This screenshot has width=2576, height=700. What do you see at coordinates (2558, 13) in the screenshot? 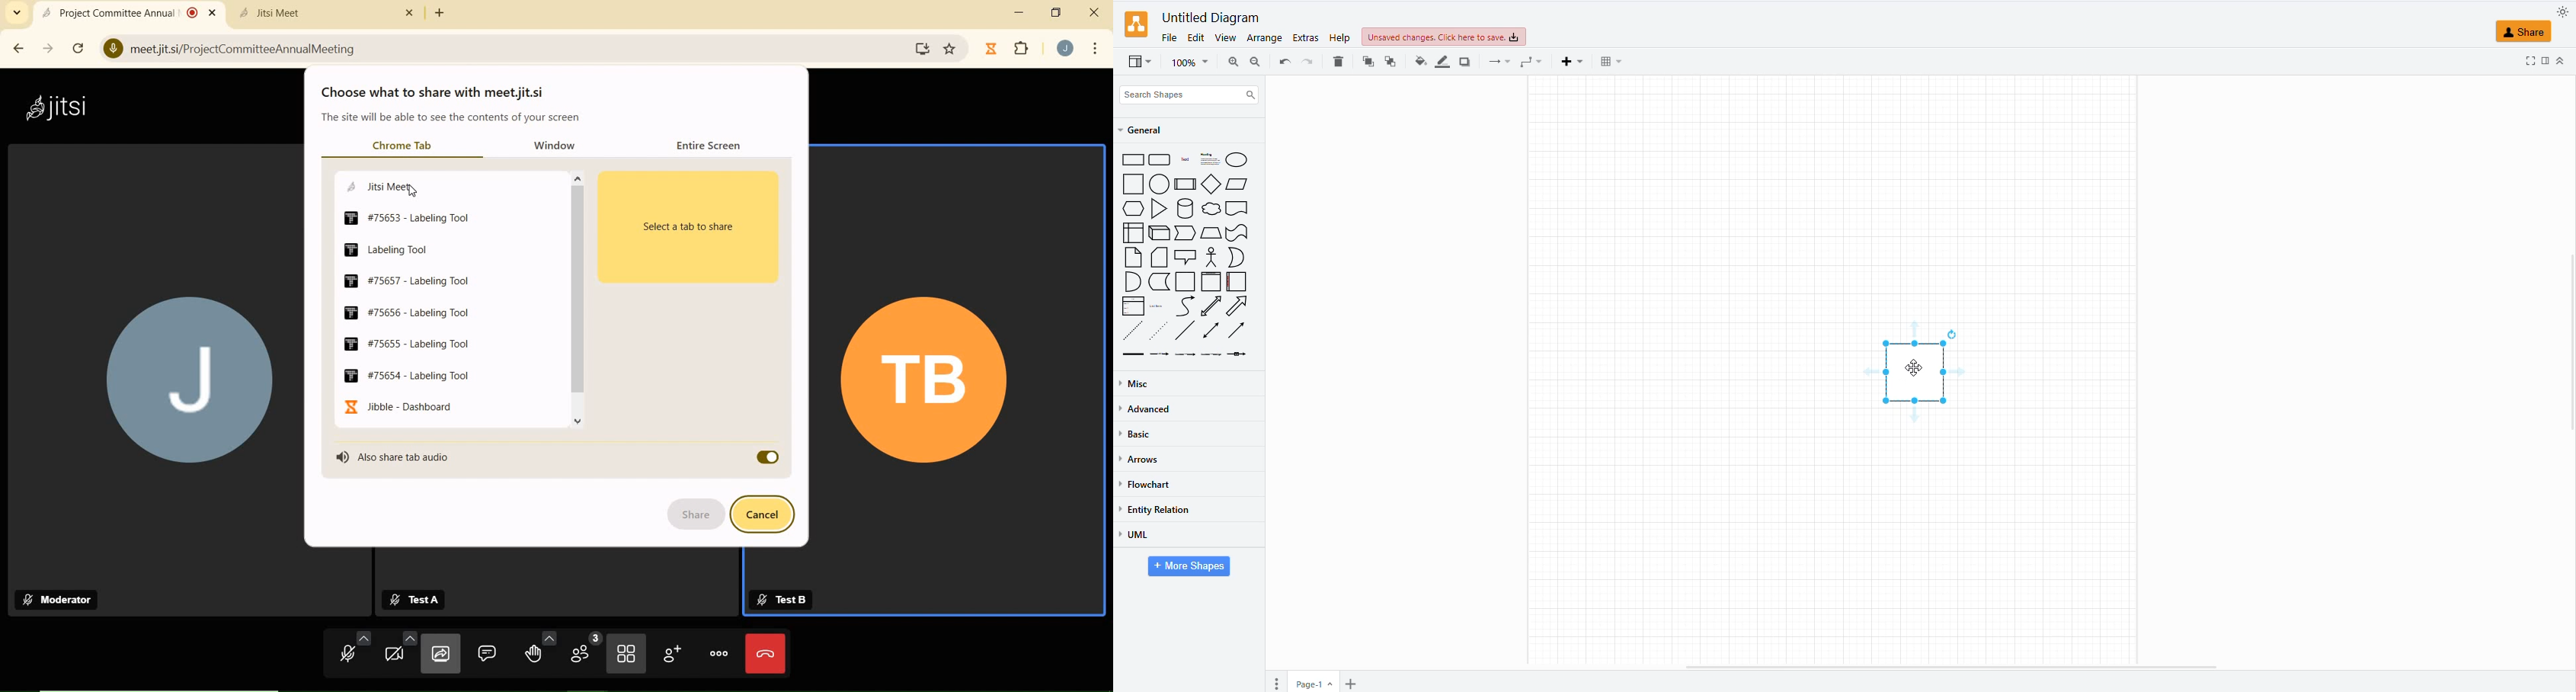
I see `appearance` at bounding box center [2558, 13].